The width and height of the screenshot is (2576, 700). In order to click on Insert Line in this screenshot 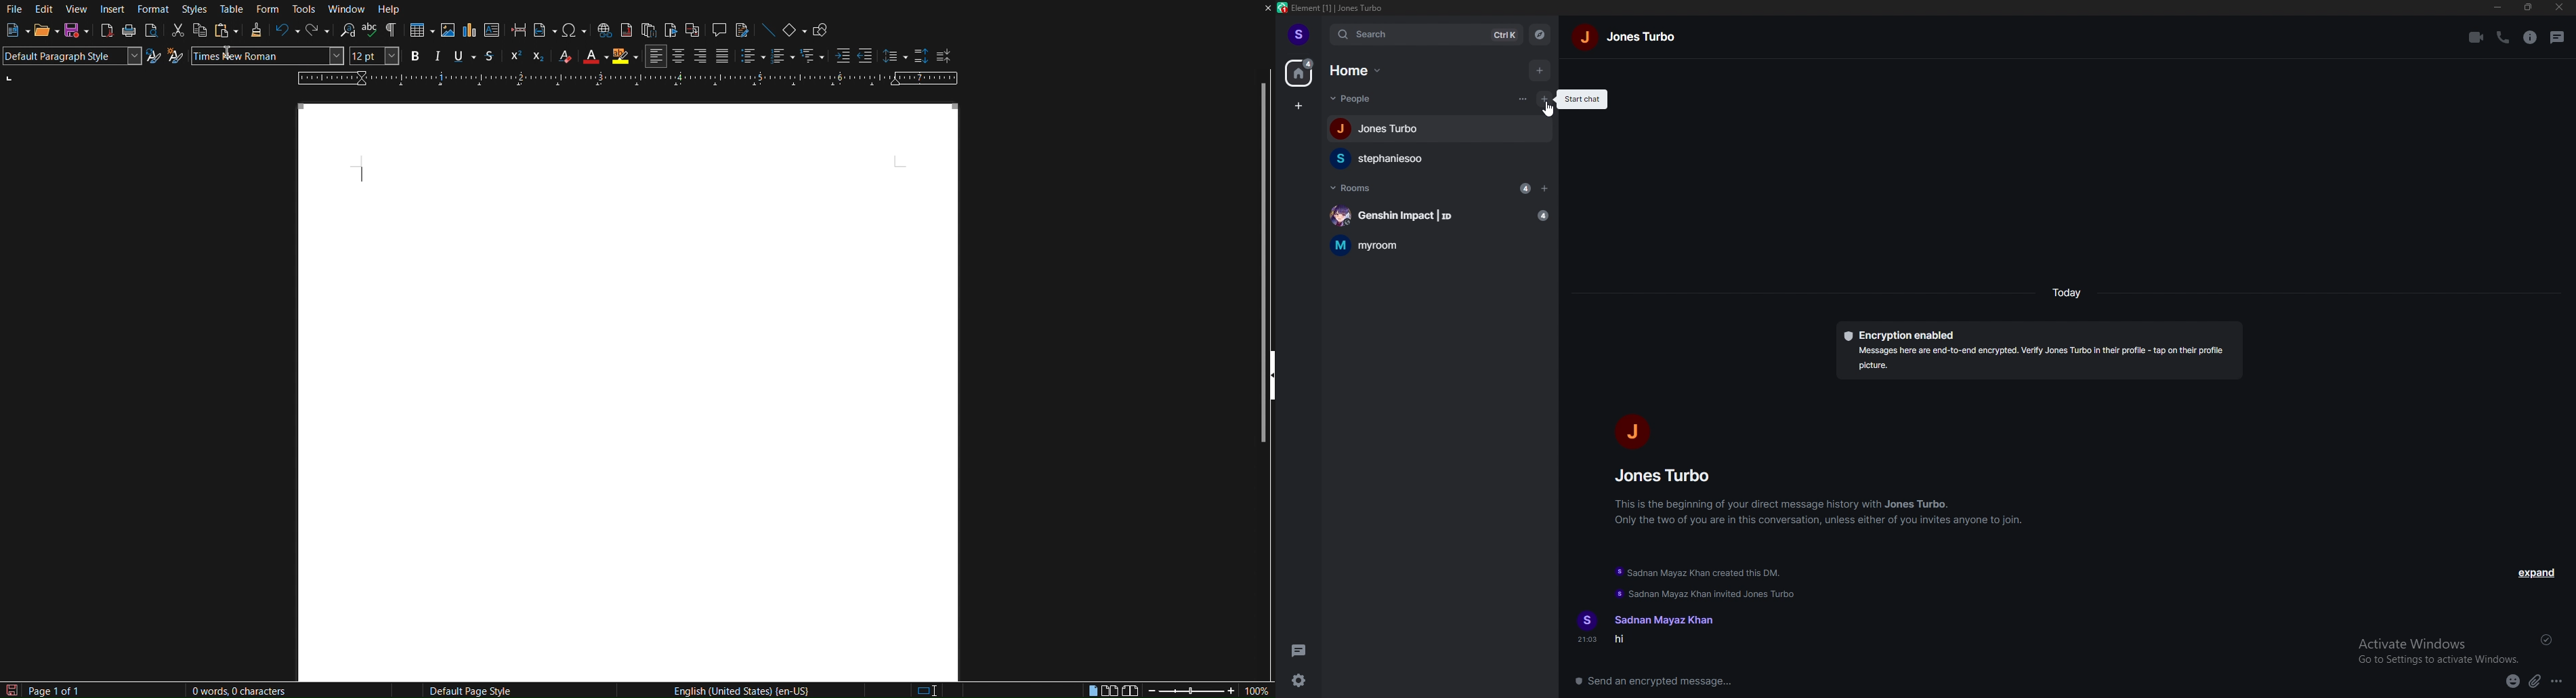, I will do `click(769, 33)`.